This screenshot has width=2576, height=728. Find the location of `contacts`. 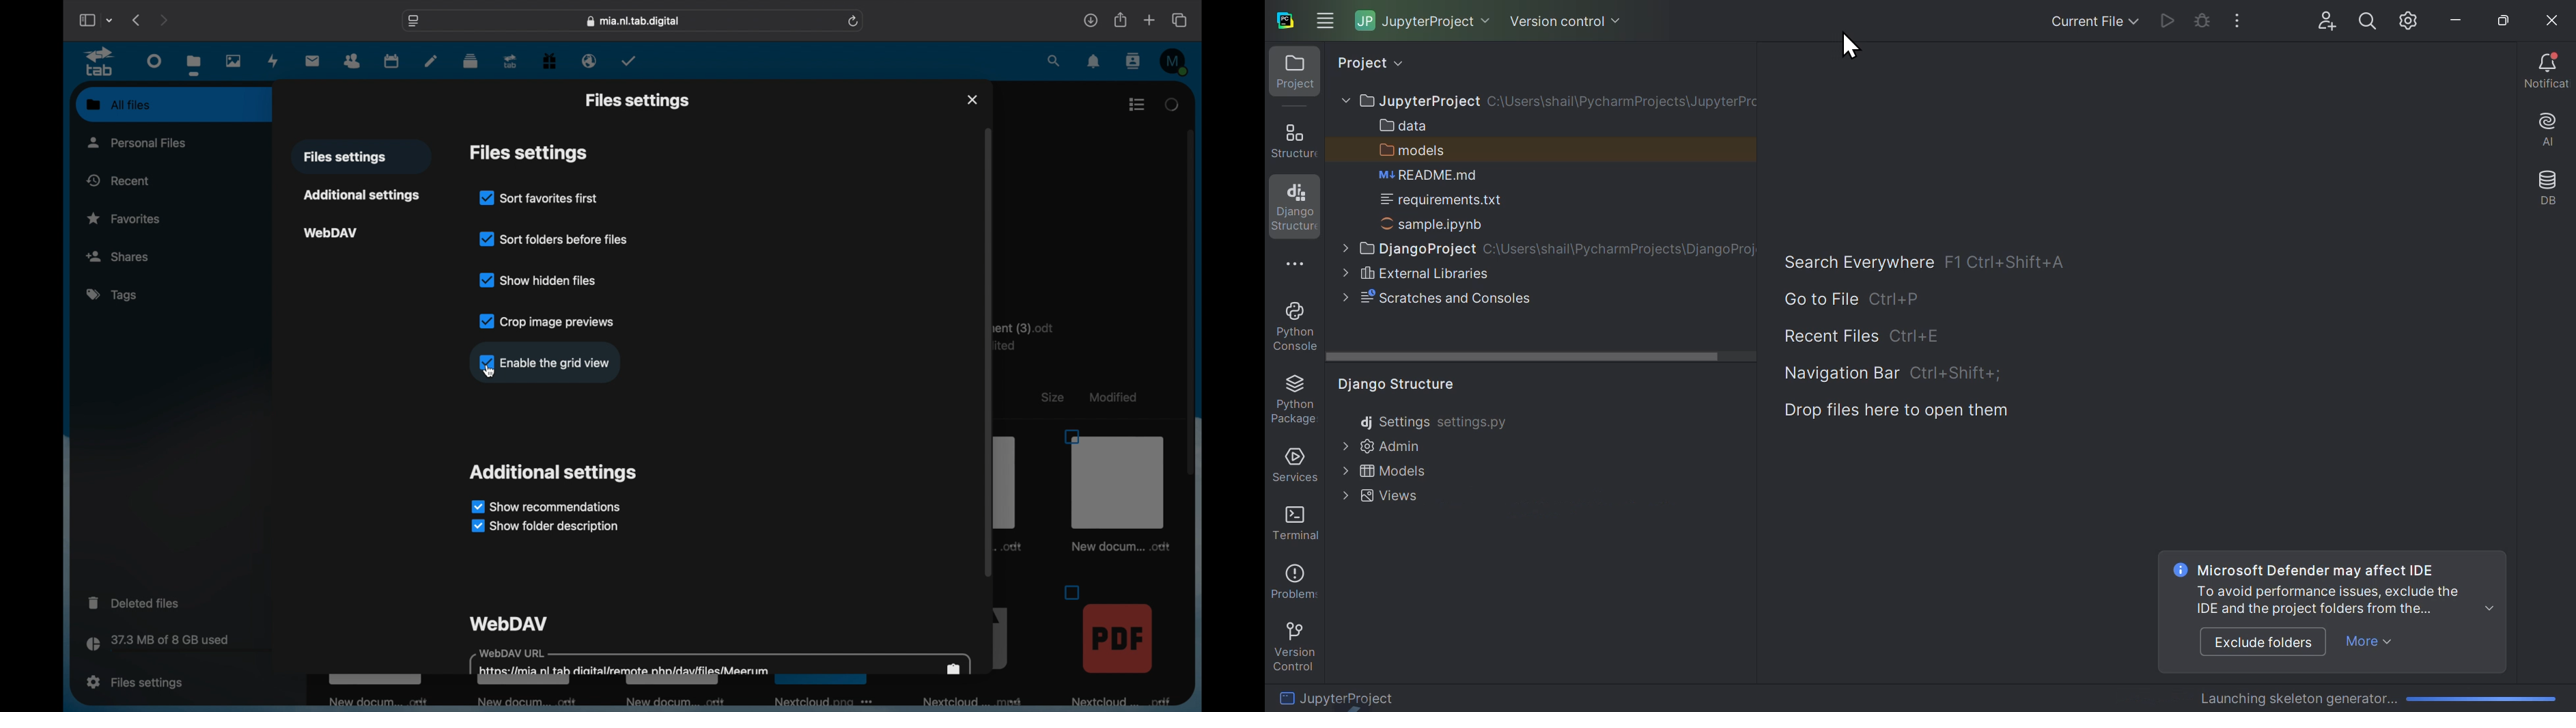

contacts is located at coordinates (353, 60).